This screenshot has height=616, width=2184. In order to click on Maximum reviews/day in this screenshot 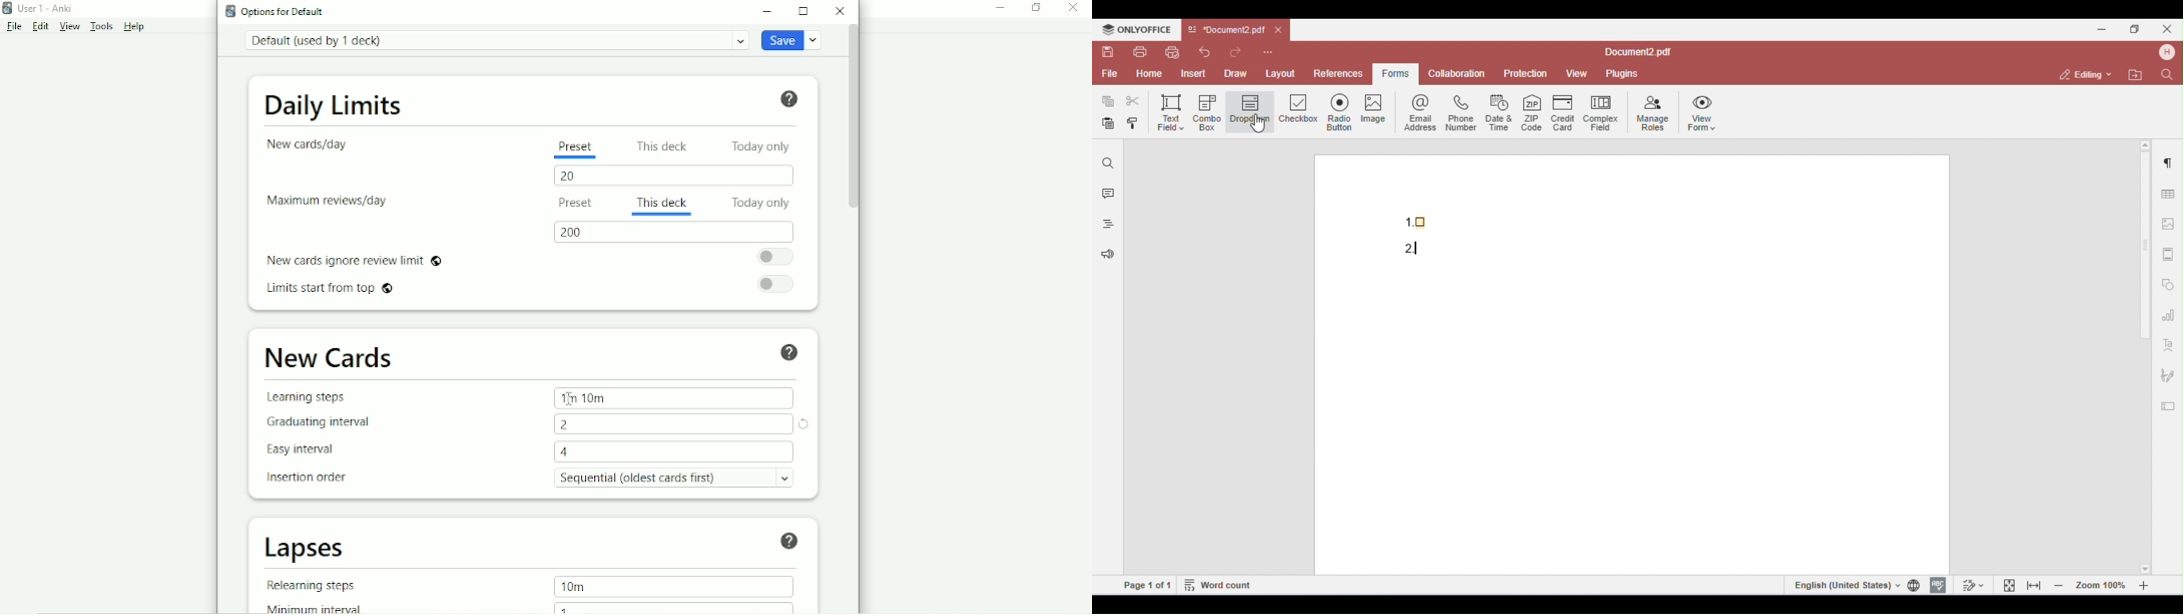, I will do `click(330, 202)`.